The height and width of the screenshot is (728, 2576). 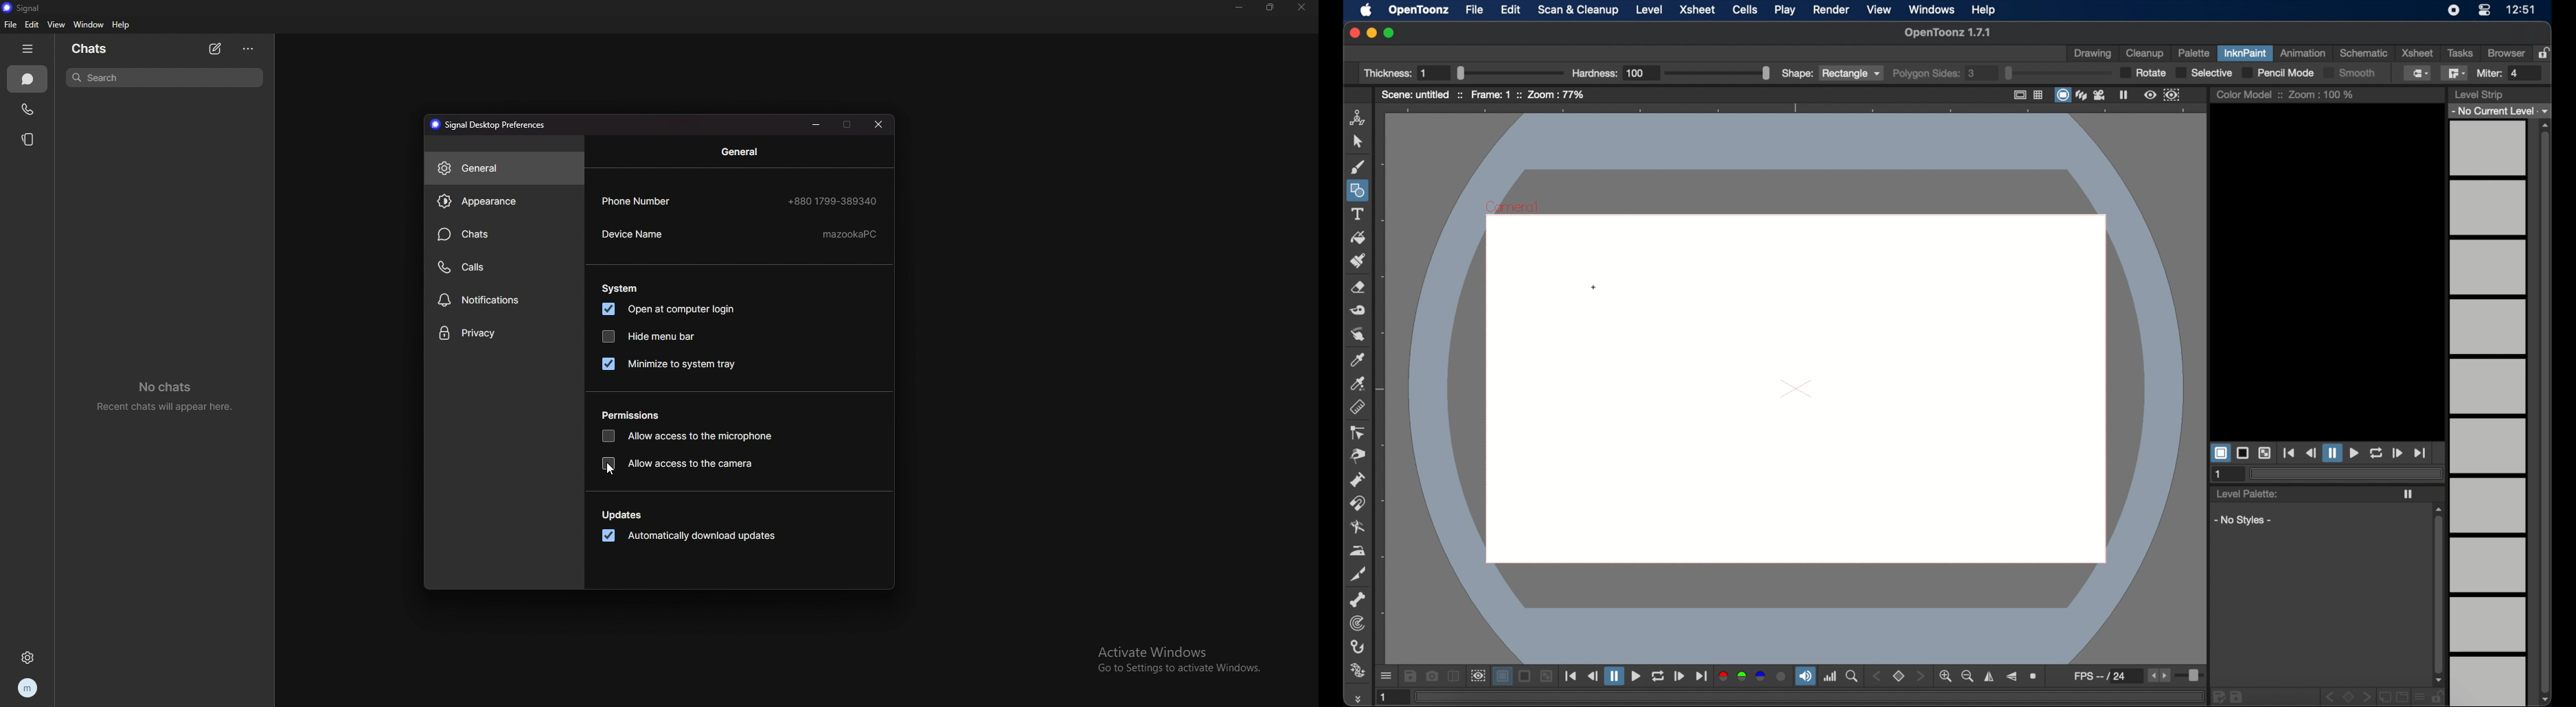 What do you see at coordinates (671, 362) in the screenshot?
I see `minimize to system tray` at bounding box center [671, 362].